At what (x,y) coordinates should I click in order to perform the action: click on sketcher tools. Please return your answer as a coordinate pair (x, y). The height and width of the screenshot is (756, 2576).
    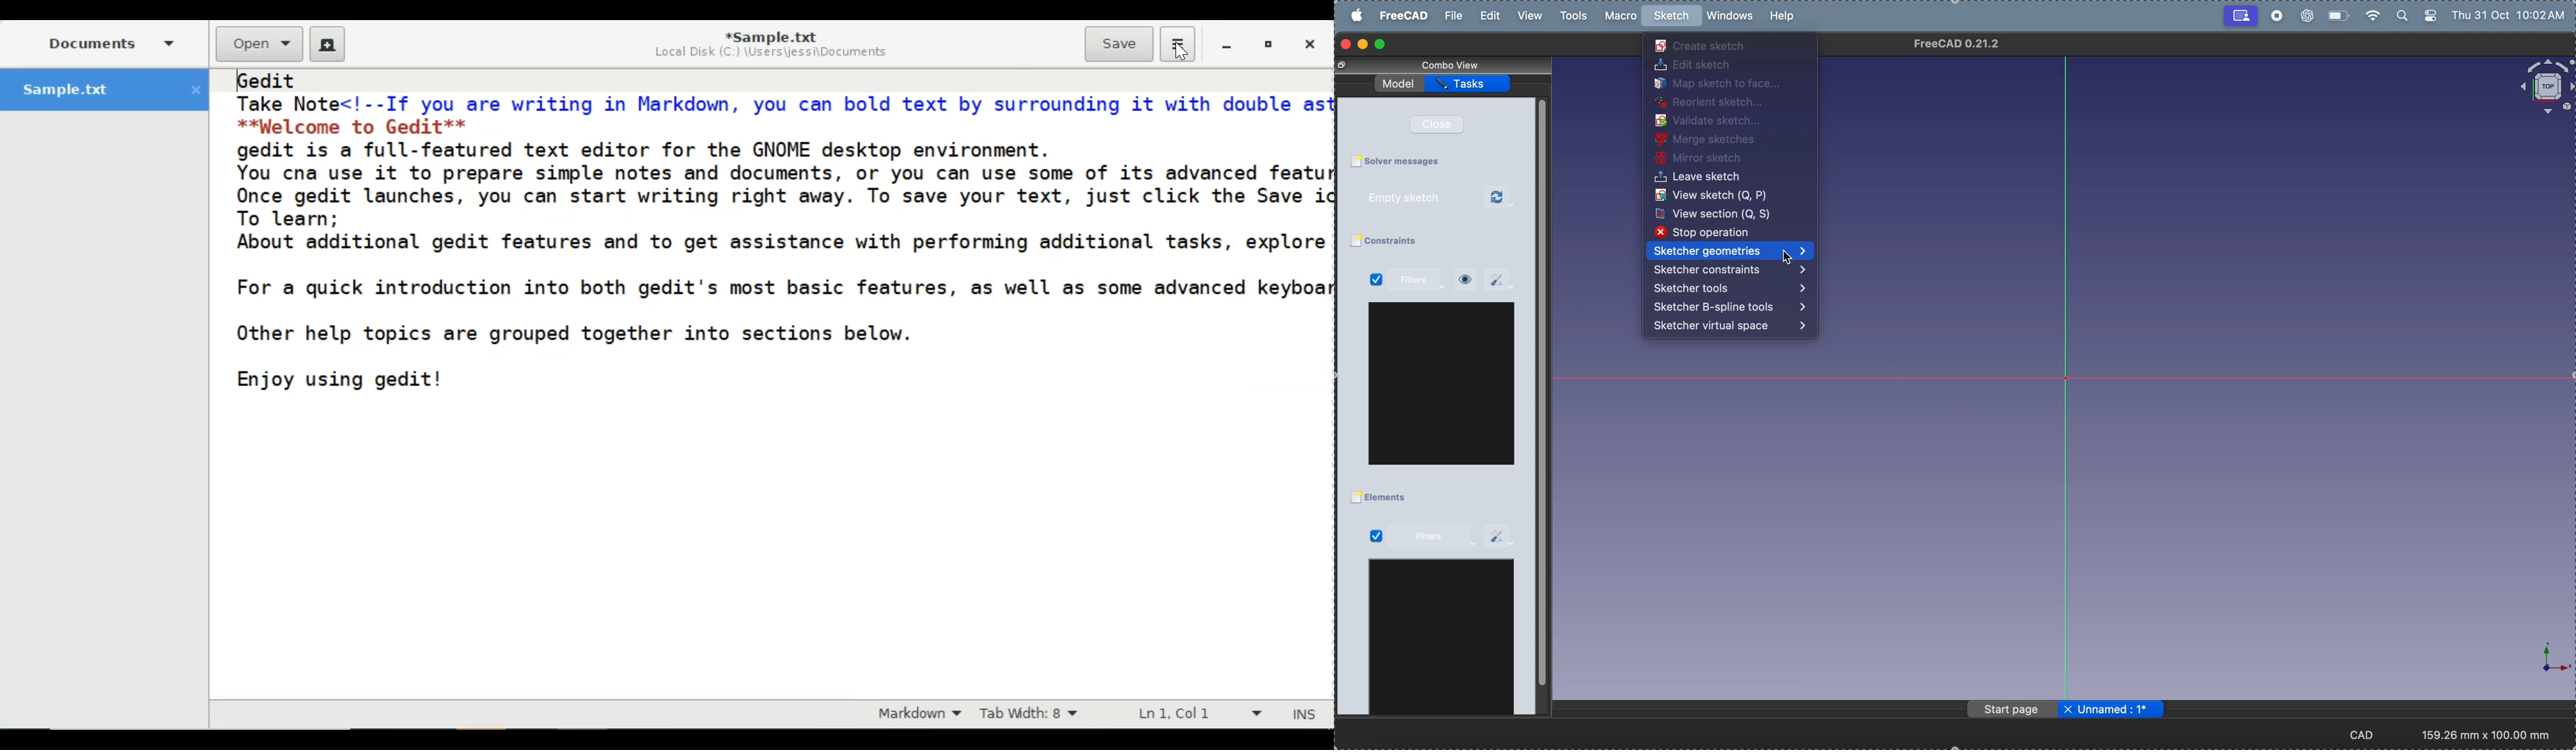
    Looking at the image, I should click on (1731, 287).